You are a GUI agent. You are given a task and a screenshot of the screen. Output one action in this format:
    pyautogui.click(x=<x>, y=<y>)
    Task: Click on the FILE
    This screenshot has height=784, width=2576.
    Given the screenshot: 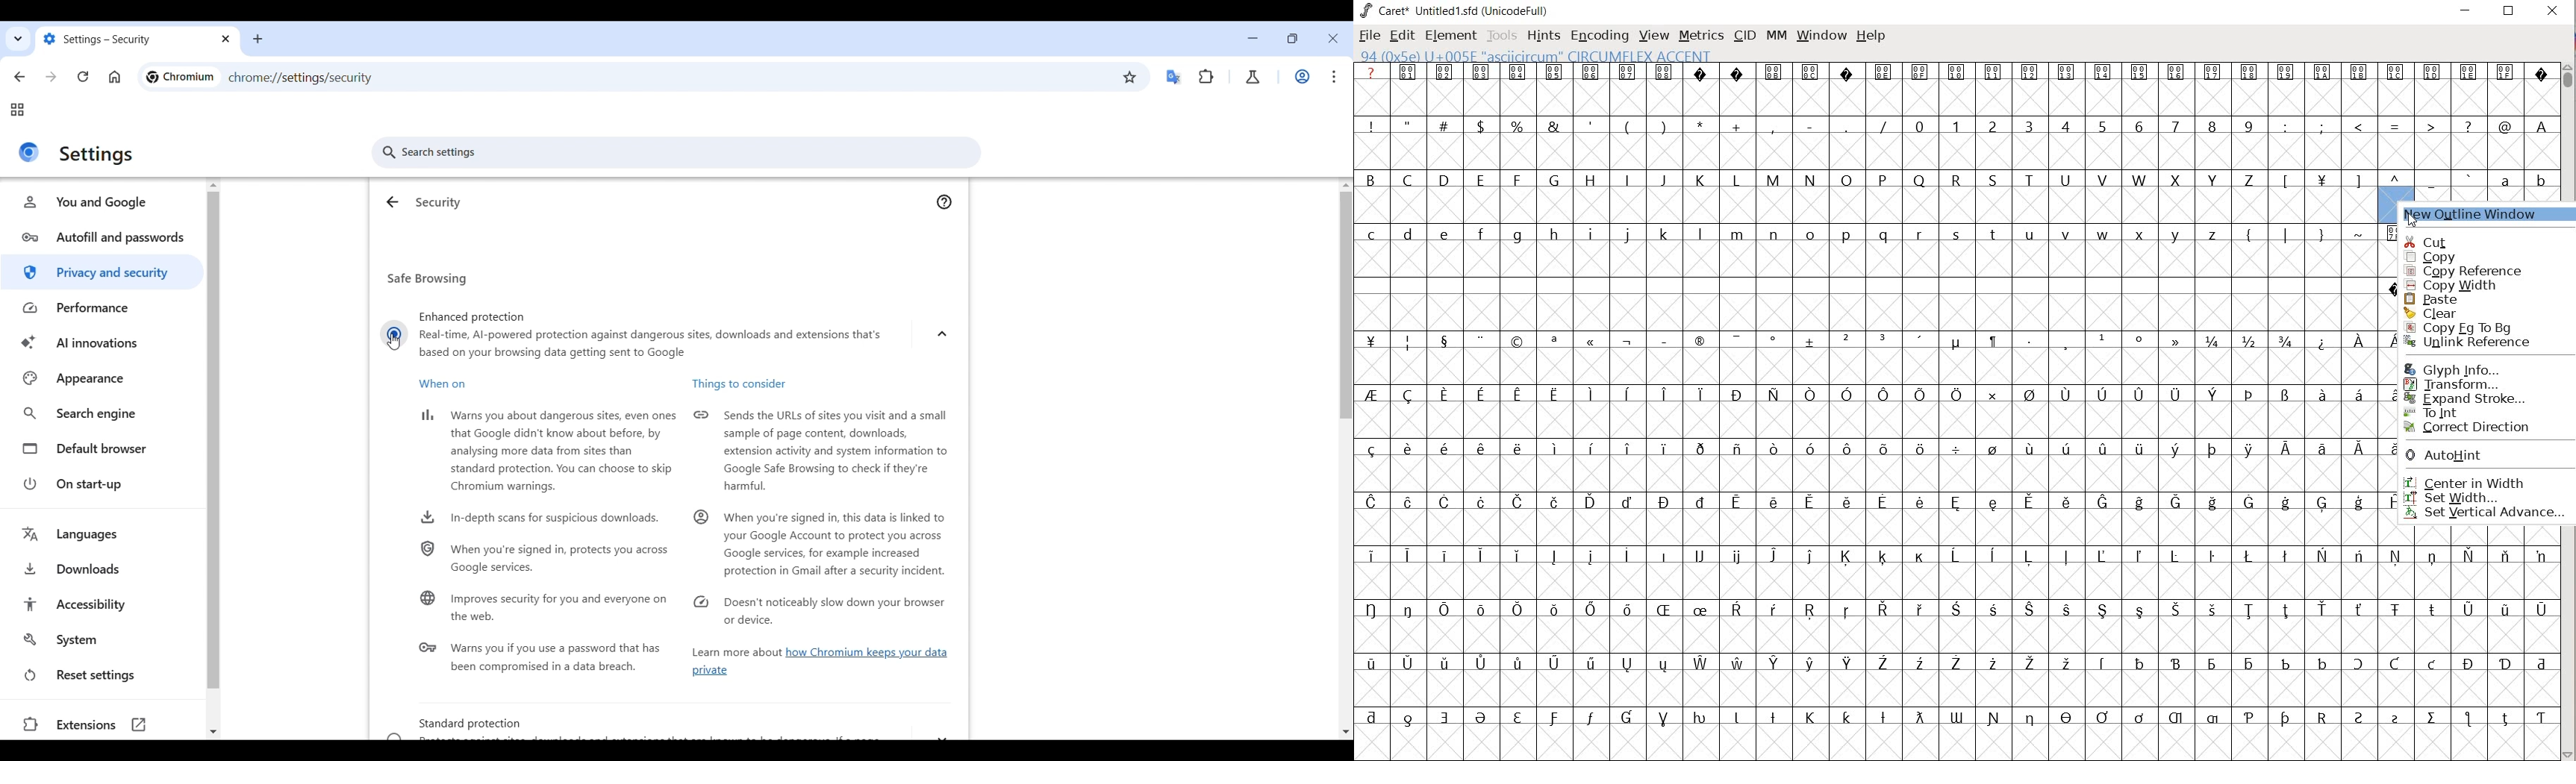 What is the action you would take?
    pyautogui.click(x=1368, y=37)
    